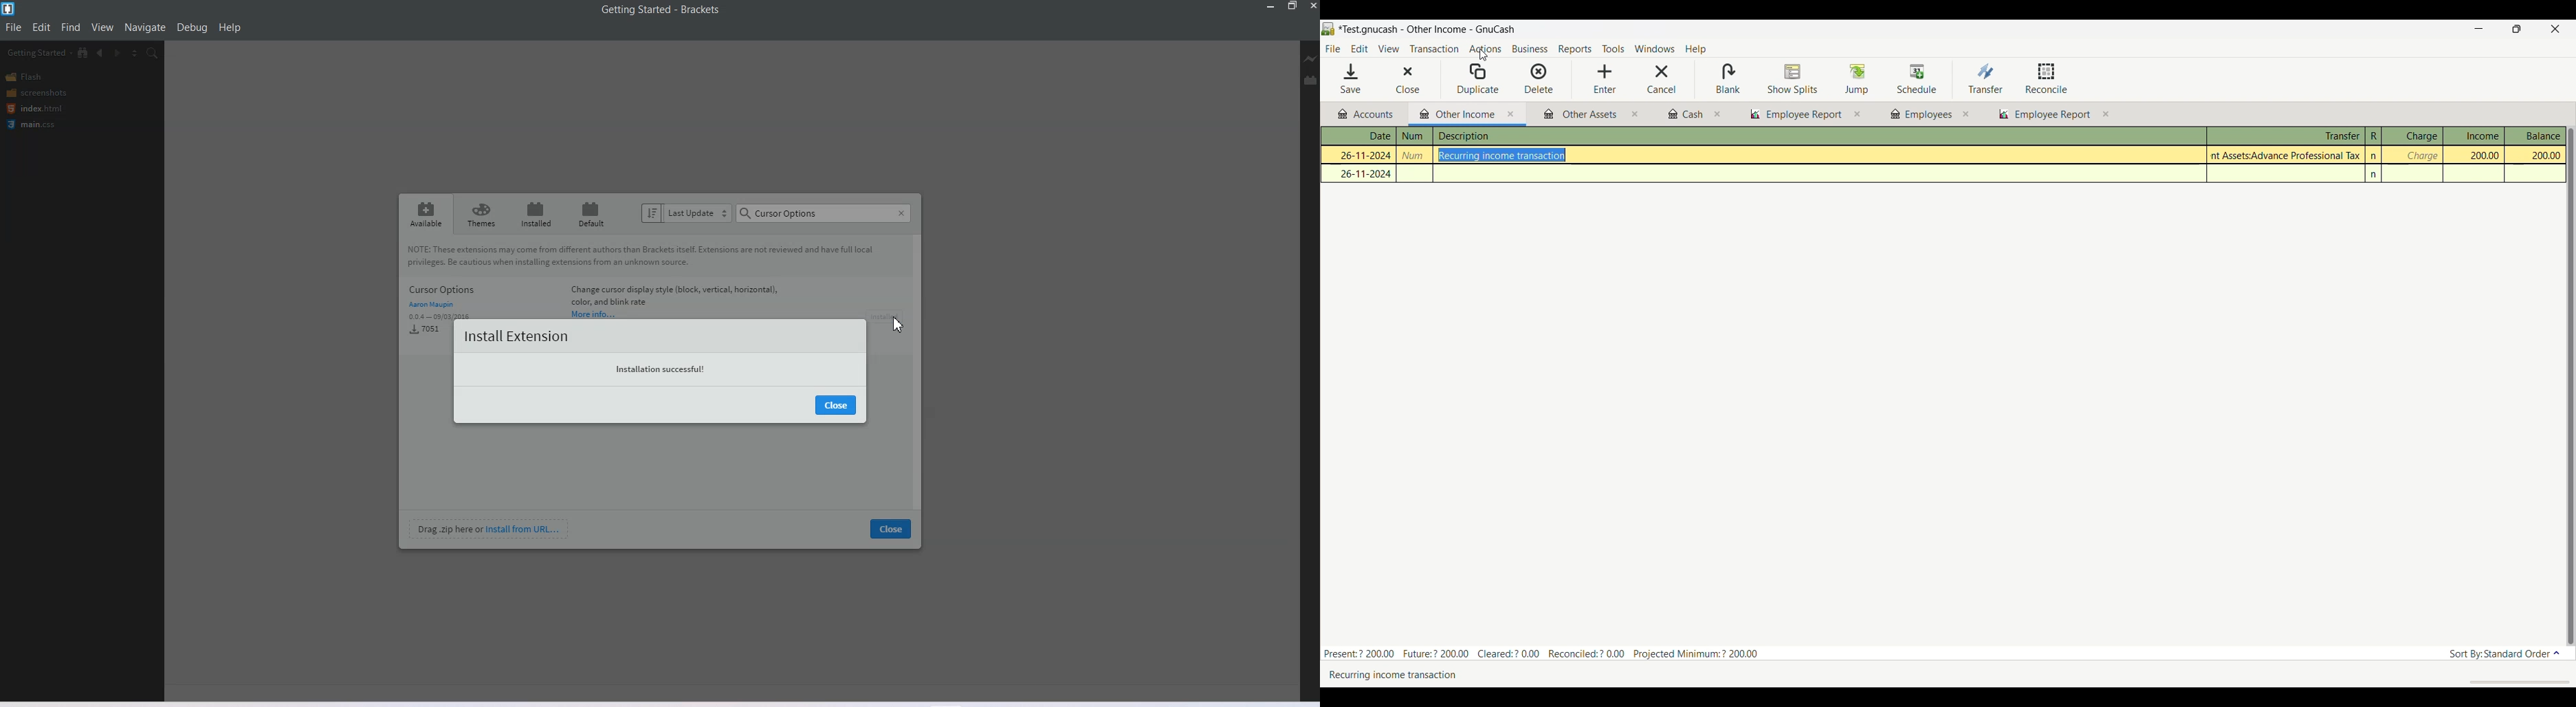  Describe the element at coordinates (2421, 156) in the screenshot. I see `charge` at that location.